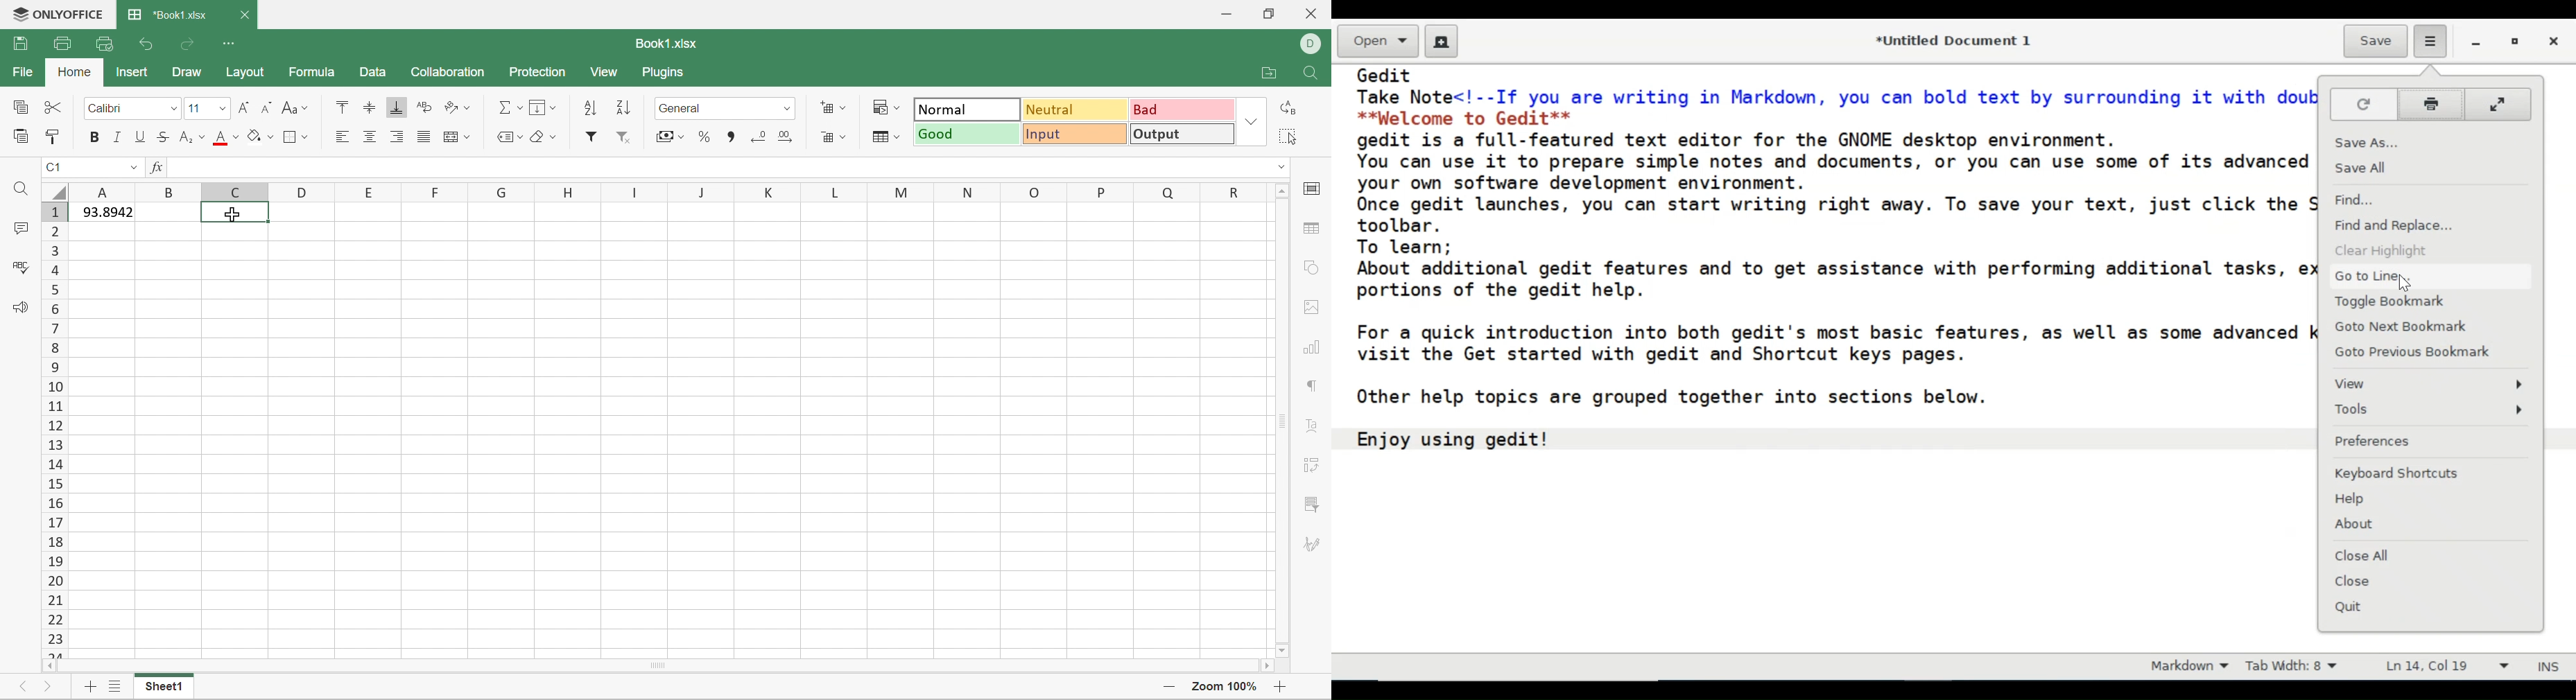 The width and height of the screenshot is (2576, 700). What do you see at coordinates (1279, 168) in the screenshot?
I see `Drop Down` at bounding box center [1279, 168].